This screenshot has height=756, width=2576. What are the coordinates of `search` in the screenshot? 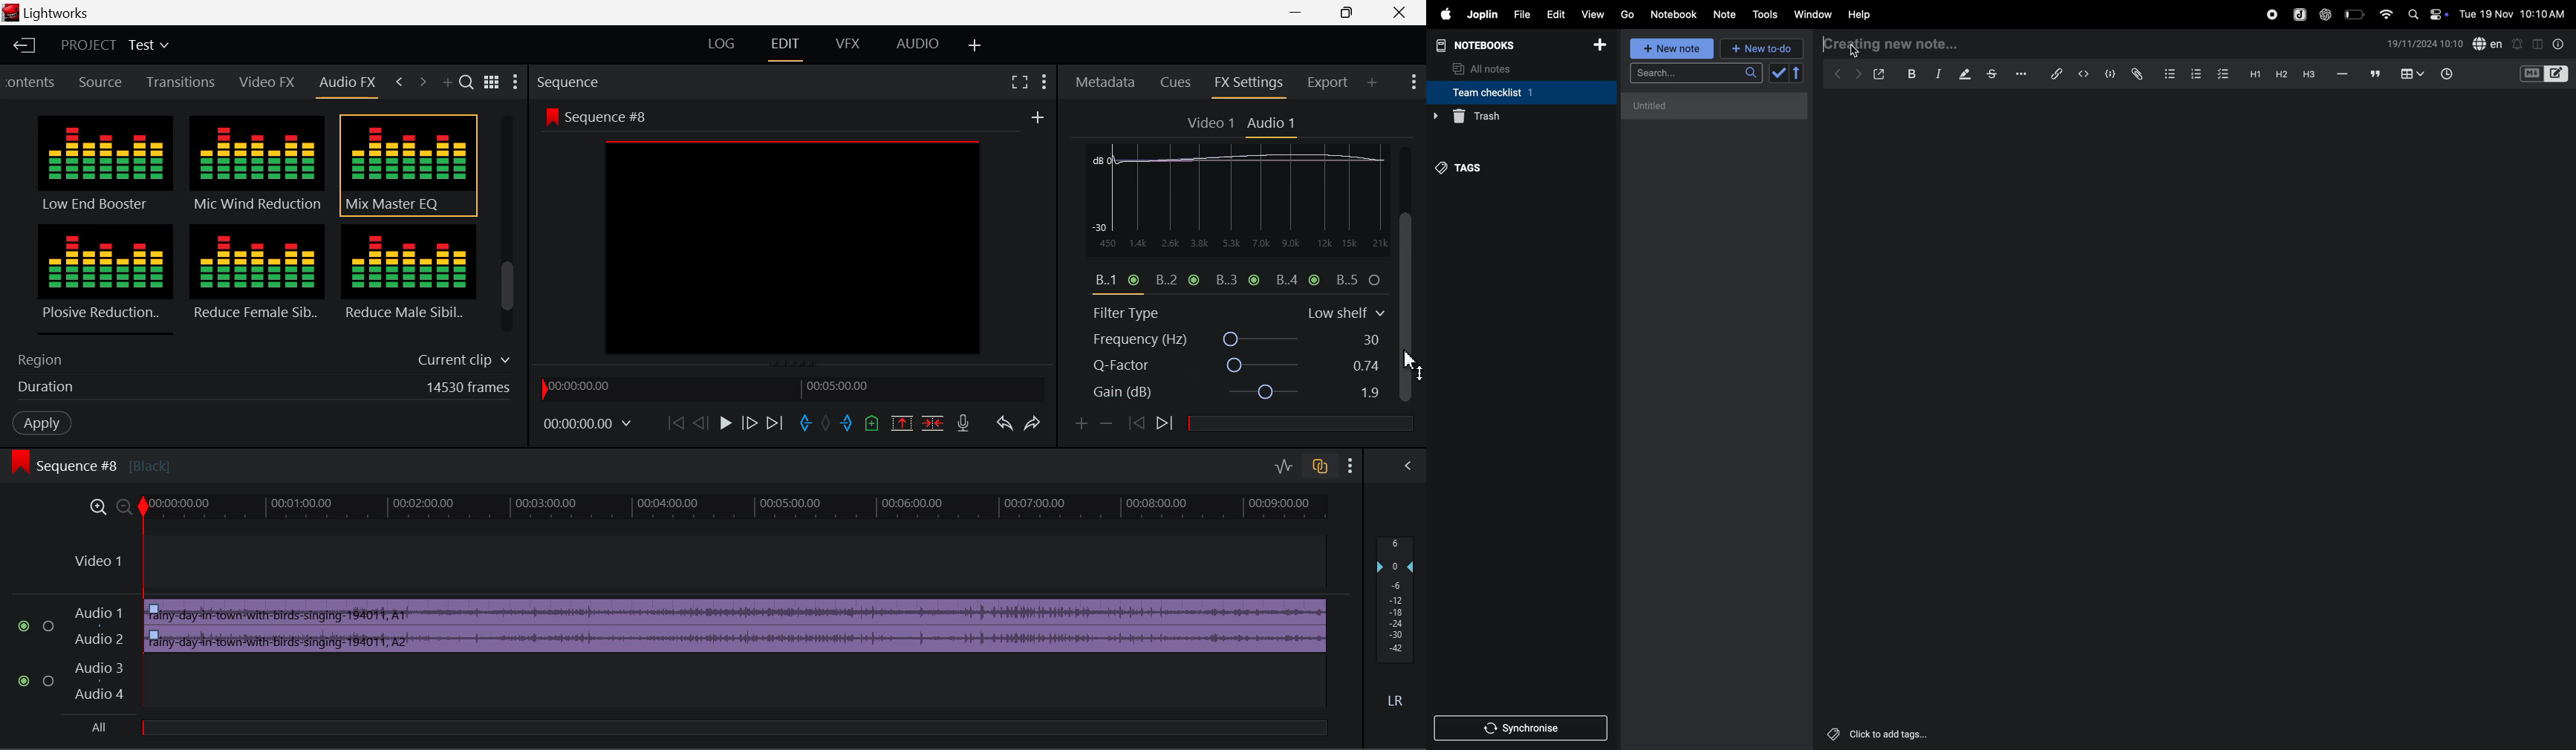 It's located at (2413, 14).